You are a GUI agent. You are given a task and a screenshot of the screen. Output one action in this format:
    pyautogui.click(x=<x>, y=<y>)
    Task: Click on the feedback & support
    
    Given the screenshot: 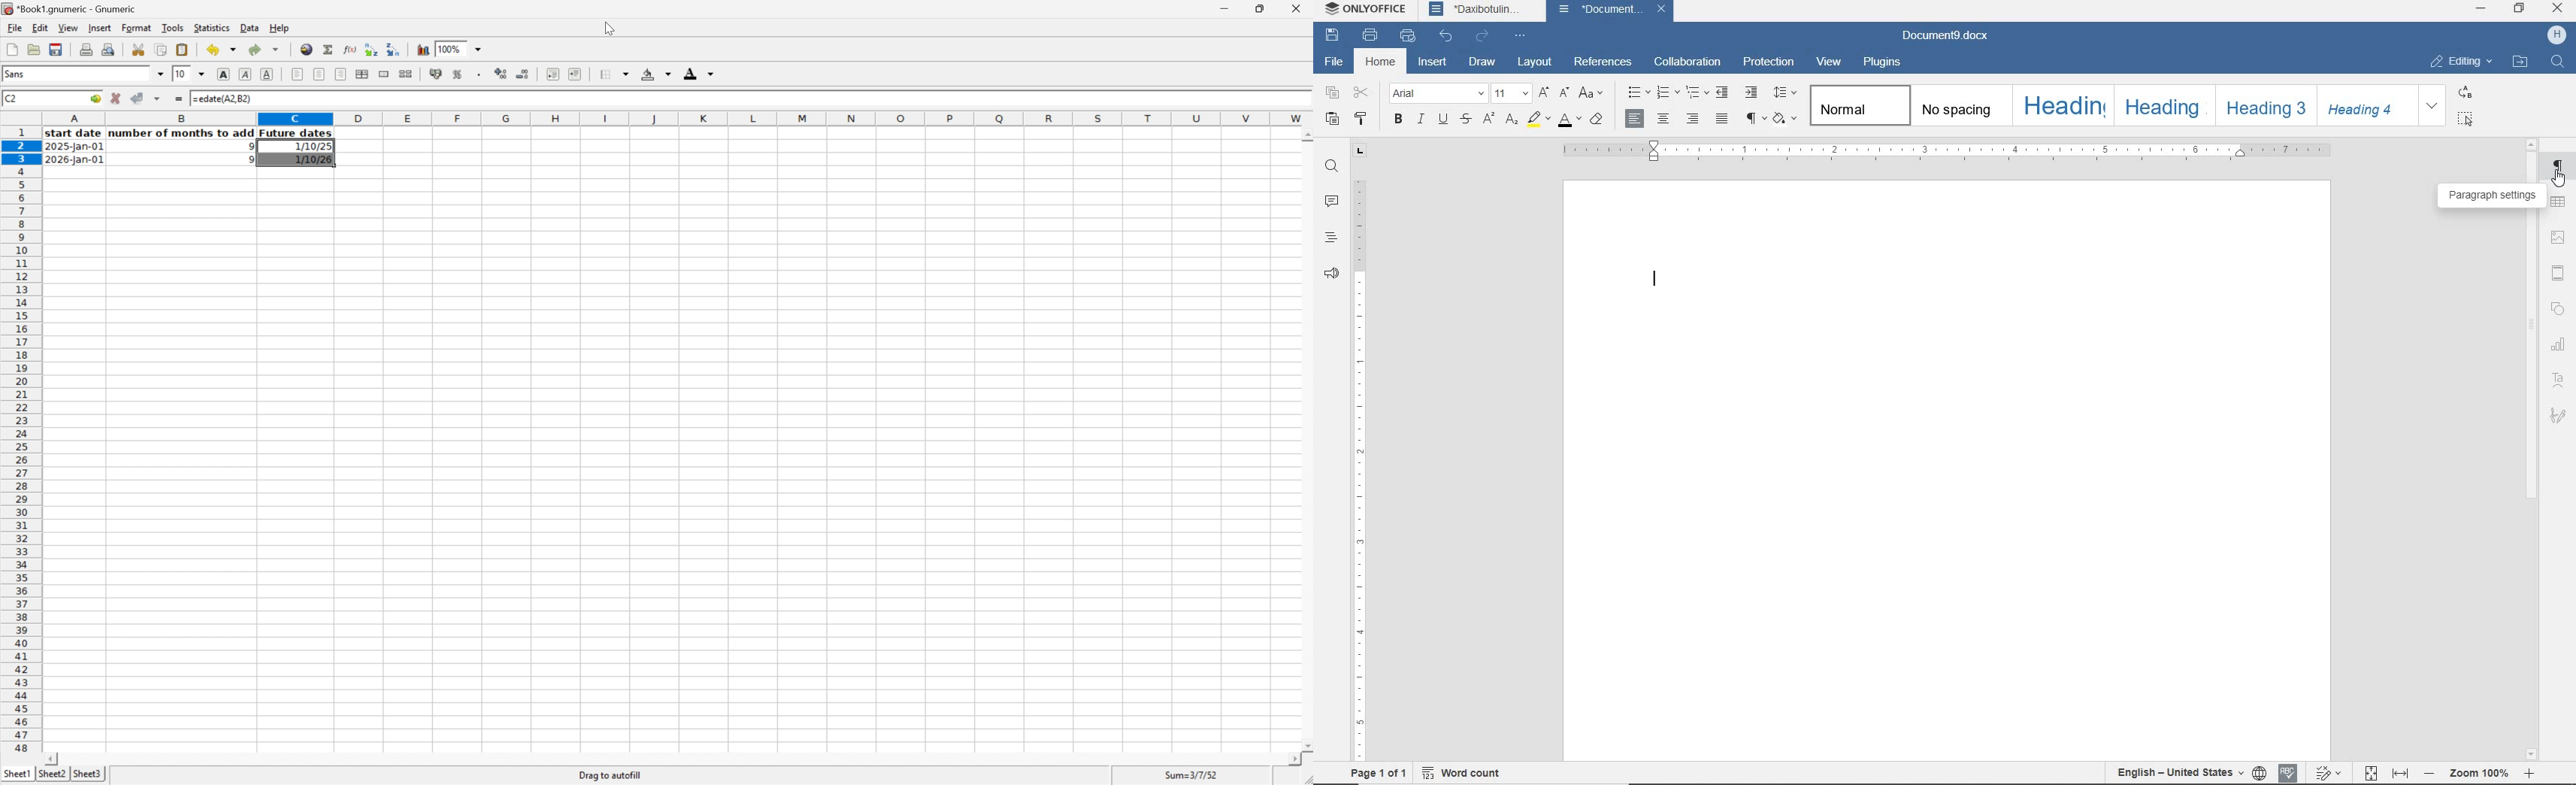 What is the action you would take?
    pyautogui.click(x=1331, y=275)
    